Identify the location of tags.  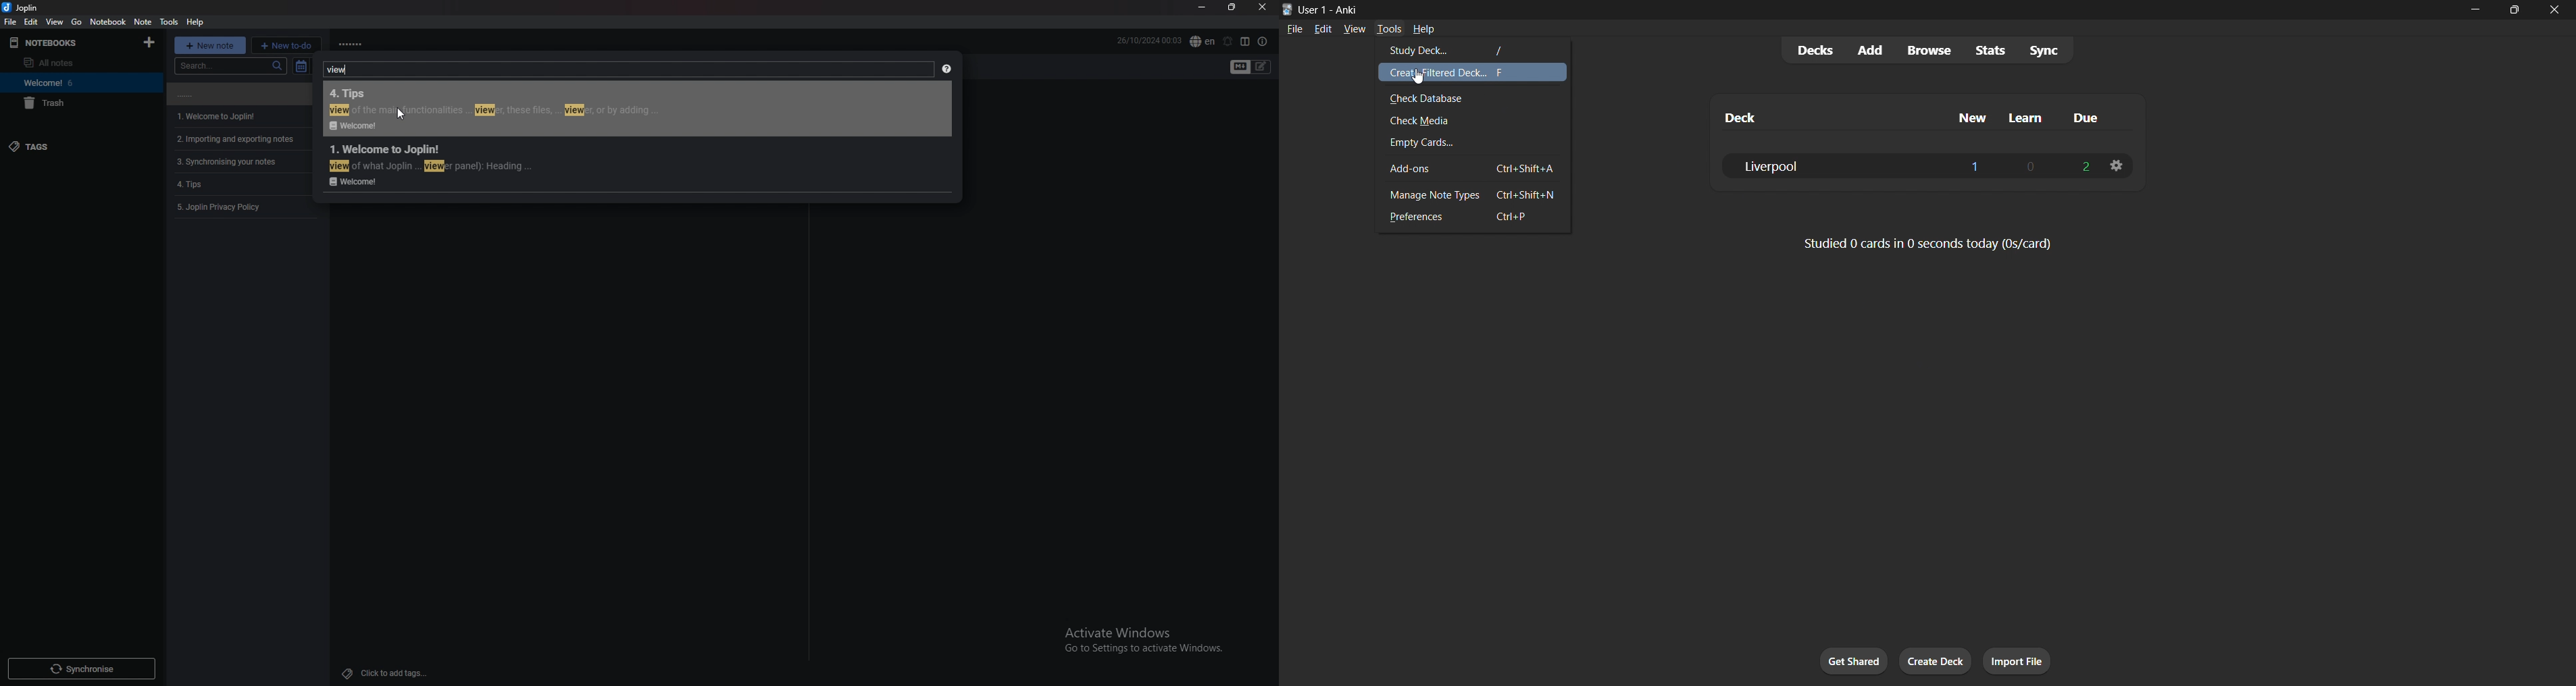
(73, 147).